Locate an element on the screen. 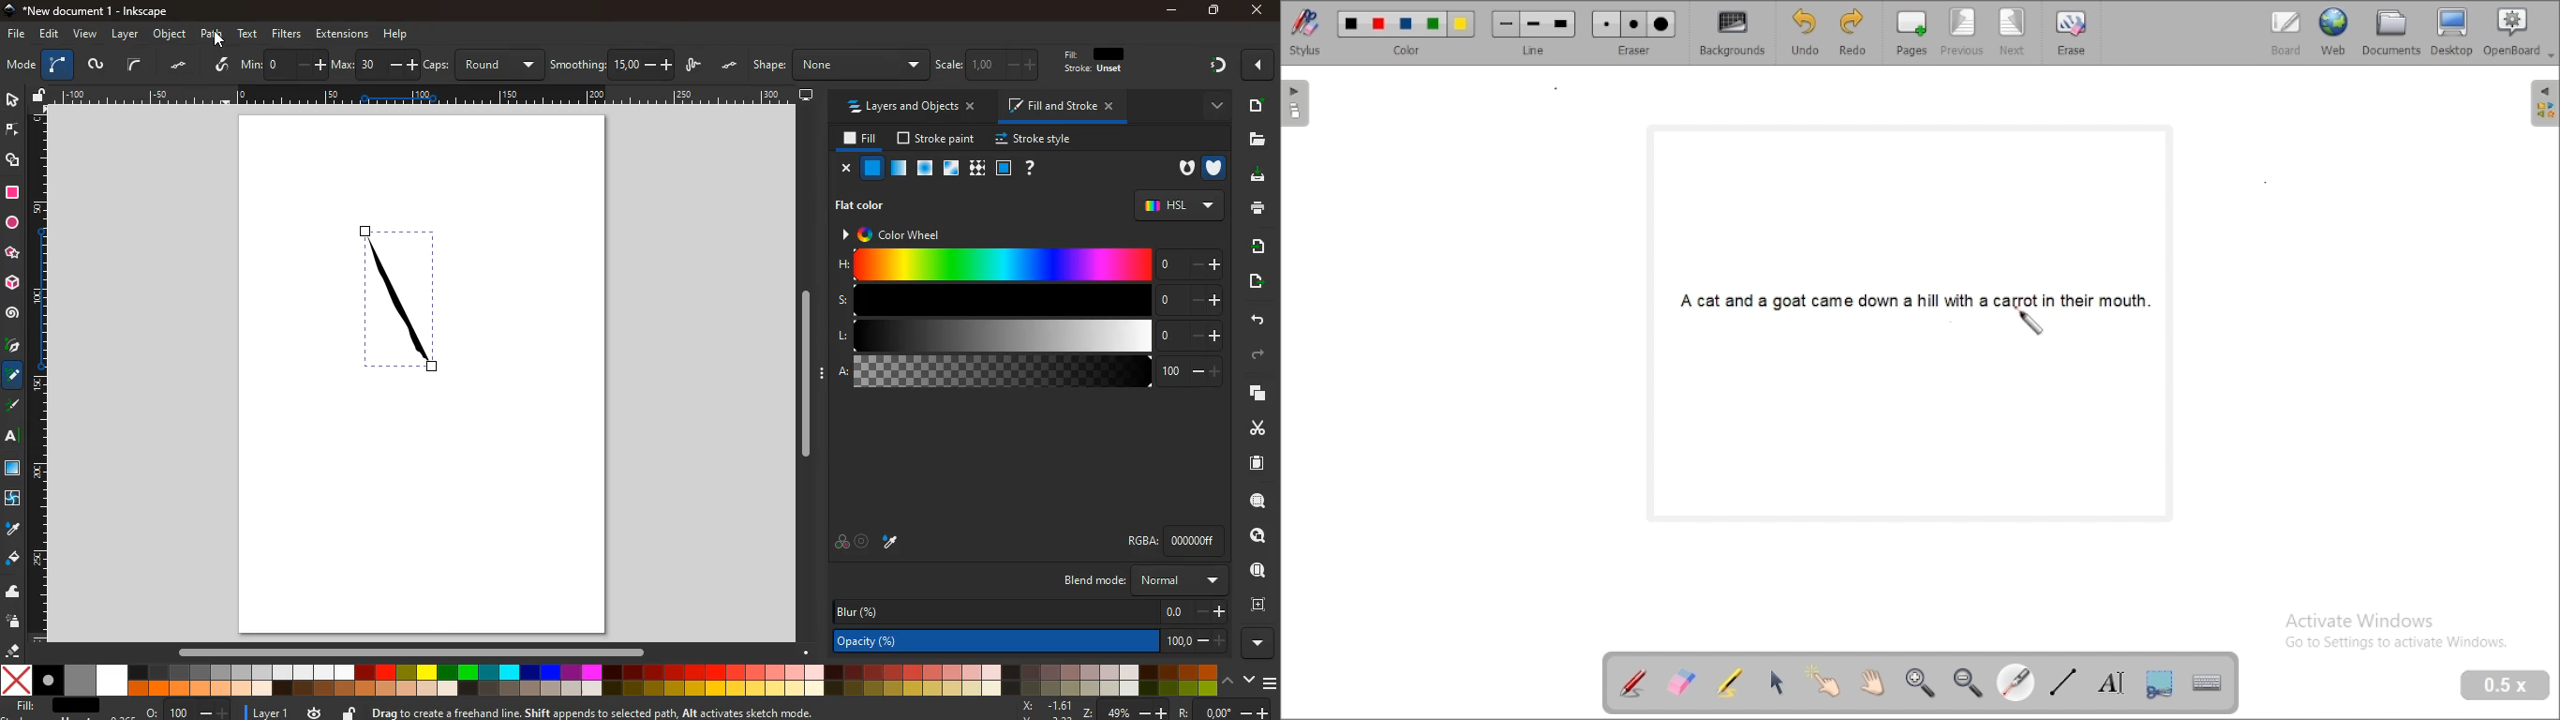 This screenshot has height=728, width=2576. worm is located at coordinates (95, 67).